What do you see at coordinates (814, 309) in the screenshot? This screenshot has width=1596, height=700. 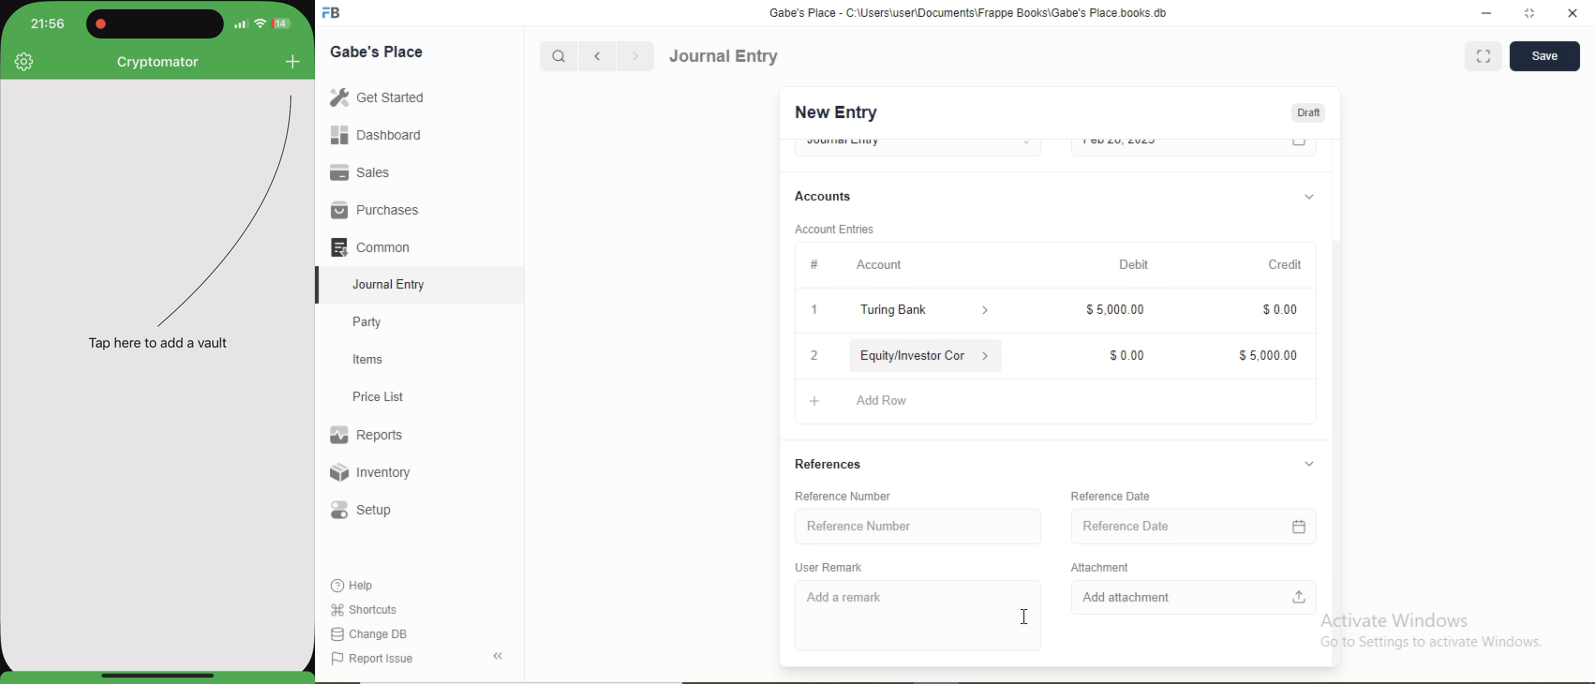 I see `1` at bounding box center [814, 309].